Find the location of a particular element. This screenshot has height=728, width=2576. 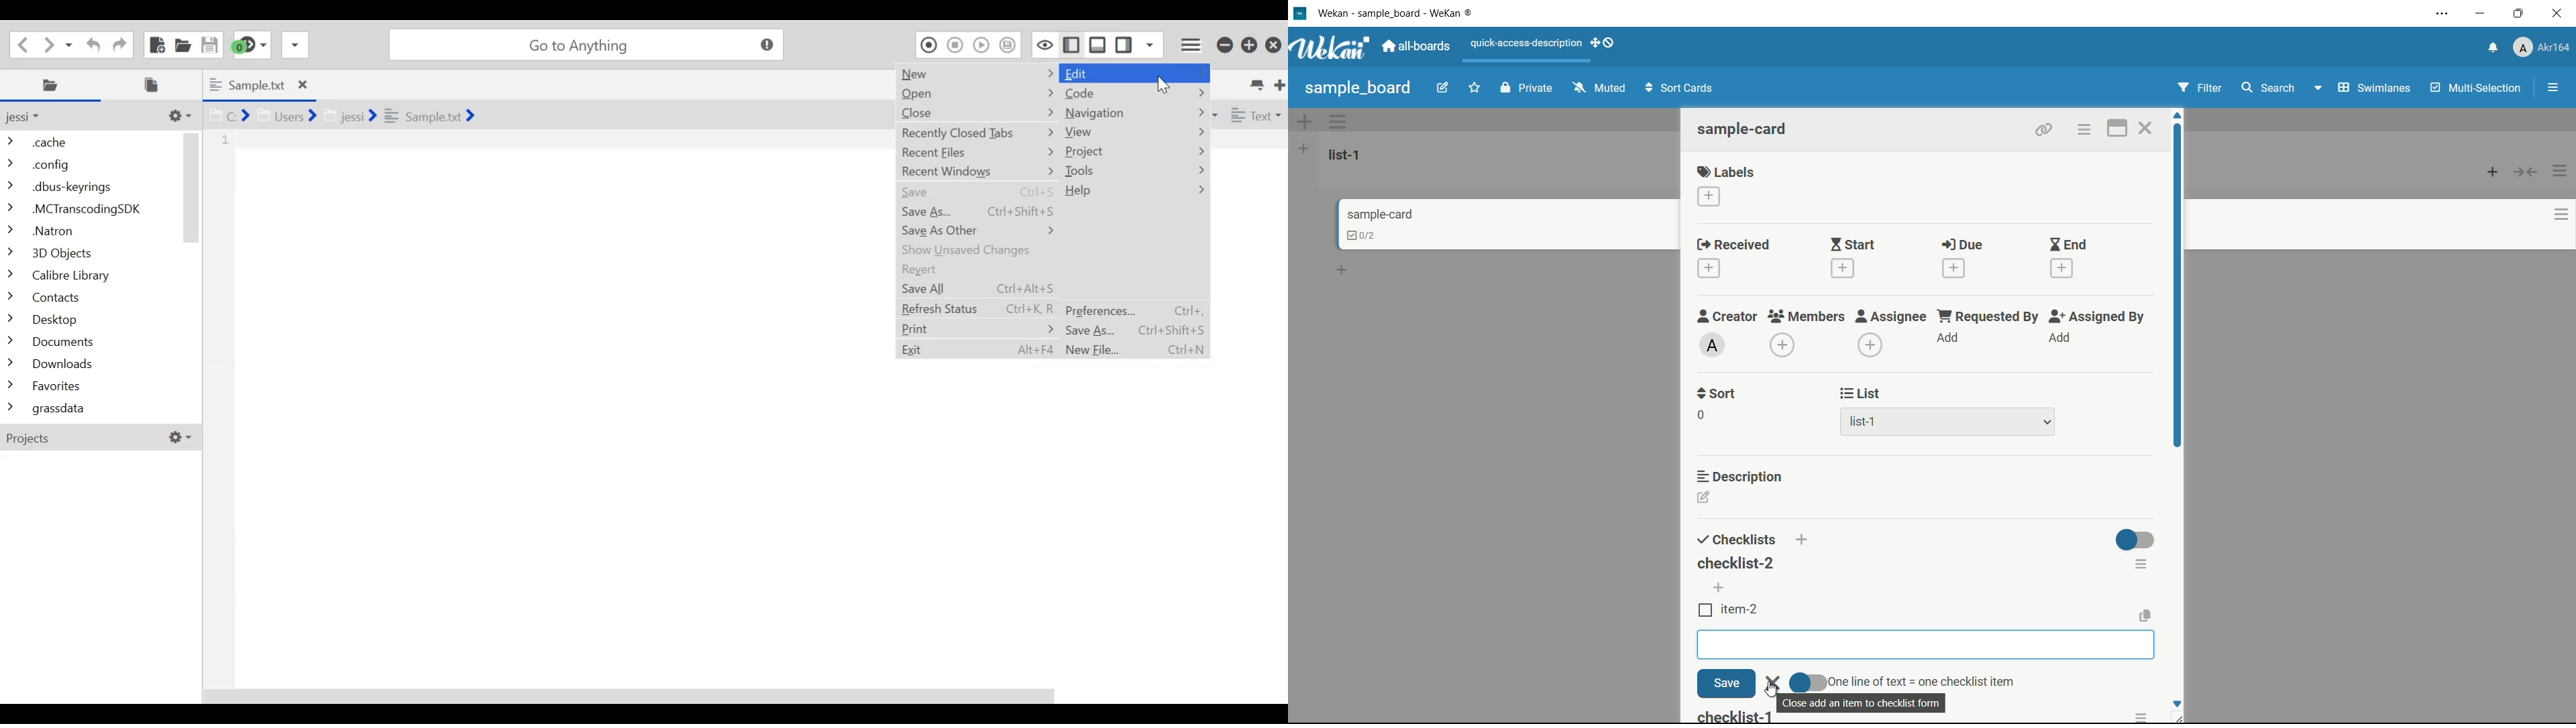

checklist actions is located at coordinates (2143, 562).